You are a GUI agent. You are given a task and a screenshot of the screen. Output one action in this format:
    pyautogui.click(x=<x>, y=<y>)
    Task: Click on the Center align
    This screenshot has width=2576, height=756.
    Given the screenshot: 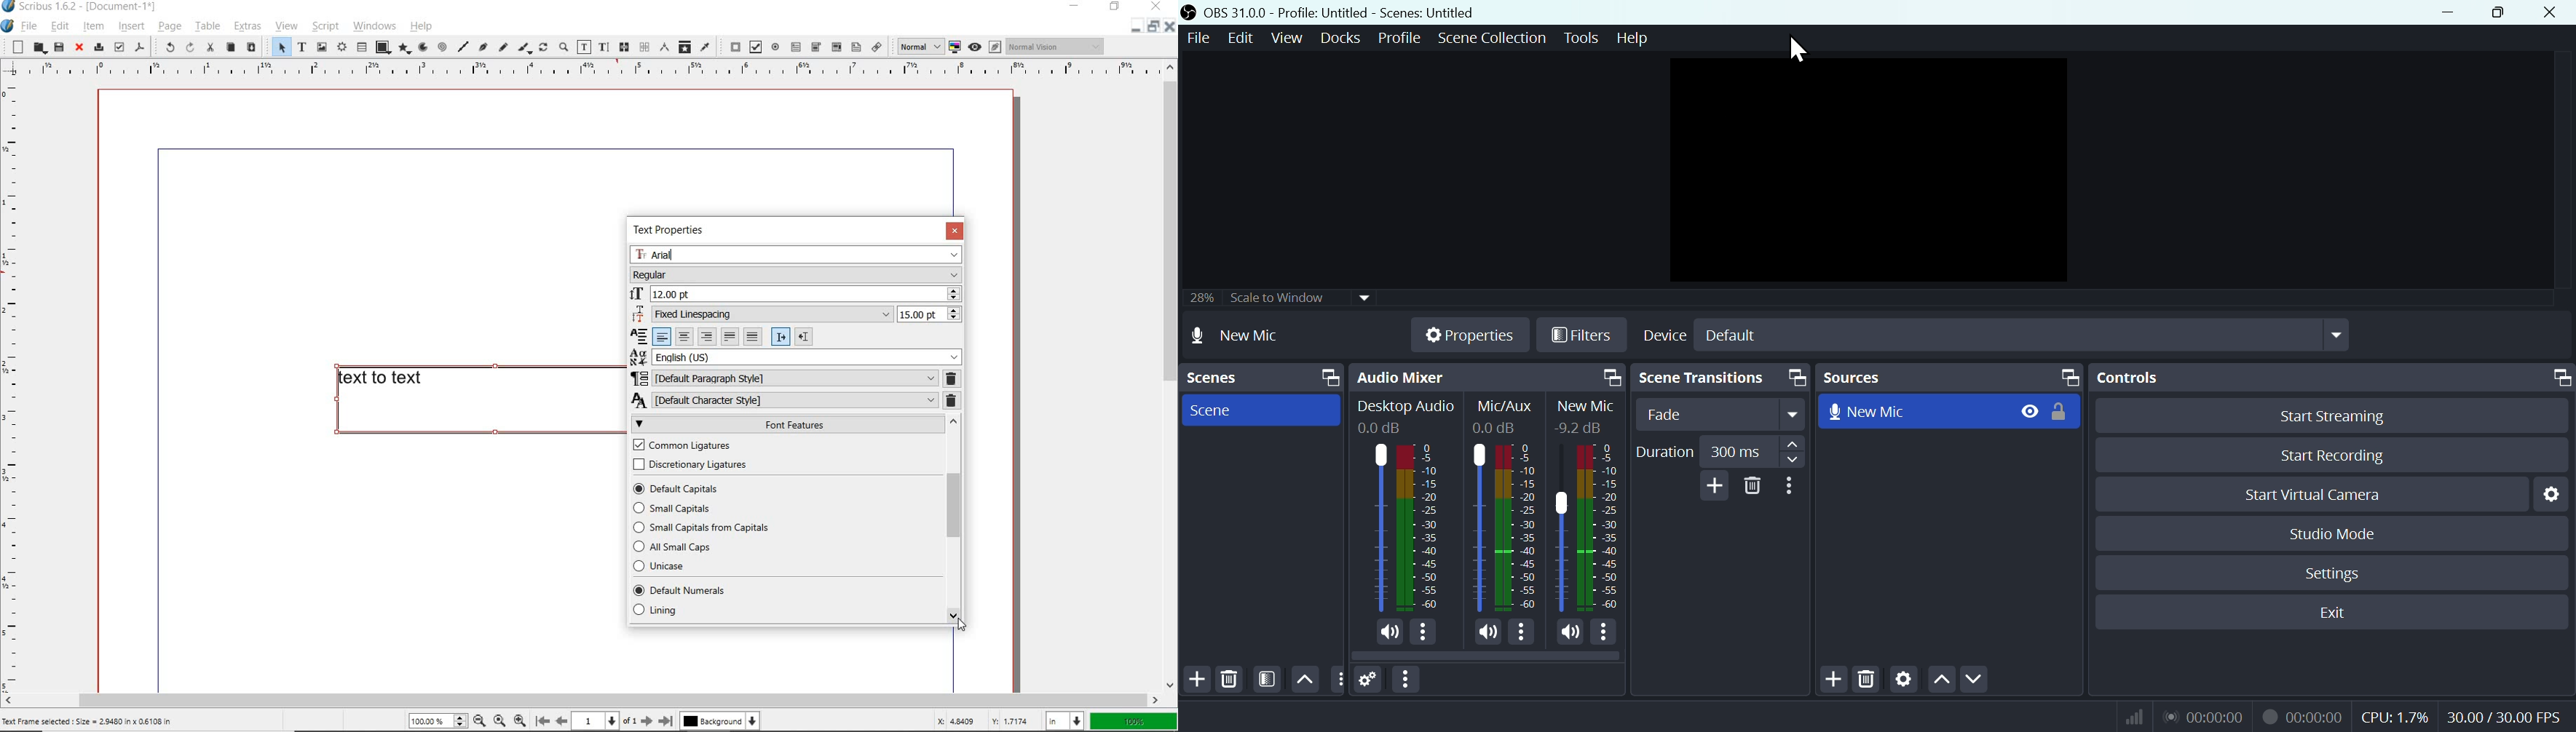 What is the action you would take?
    pyautogui.click(x=684, y=337)
    